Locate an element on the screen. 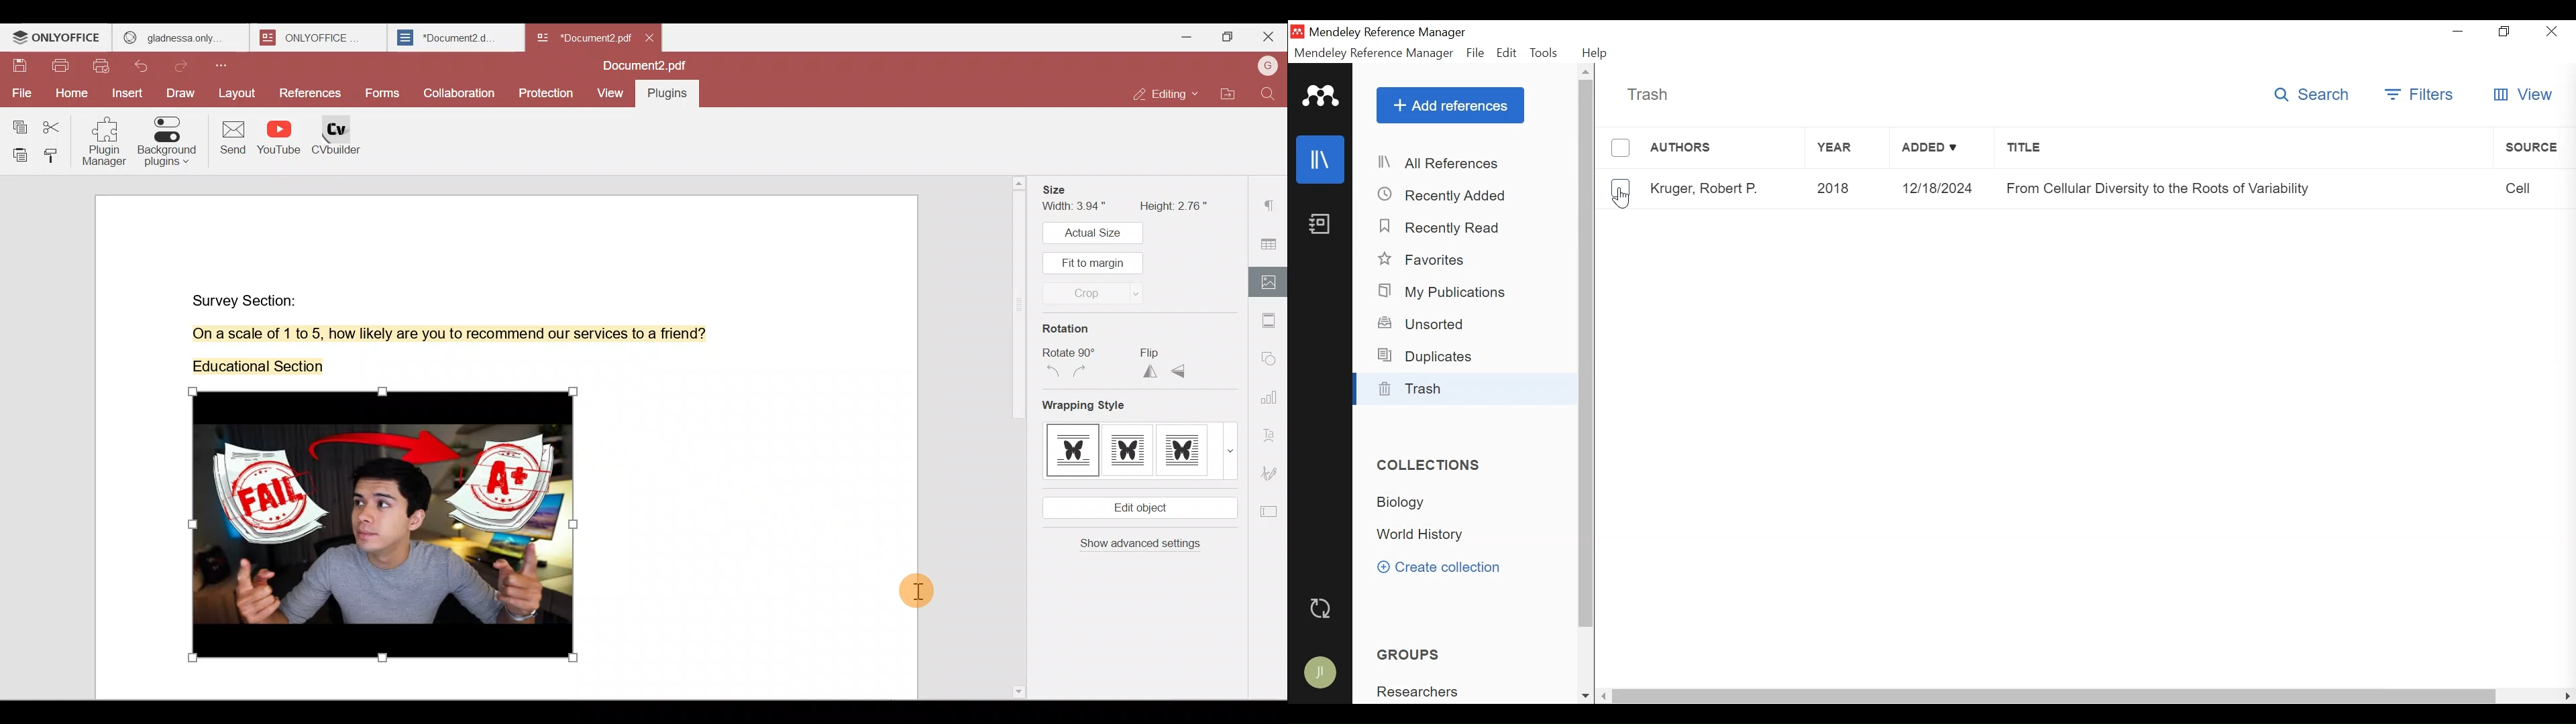  (un)select all is located at coordinates (1621, 148).